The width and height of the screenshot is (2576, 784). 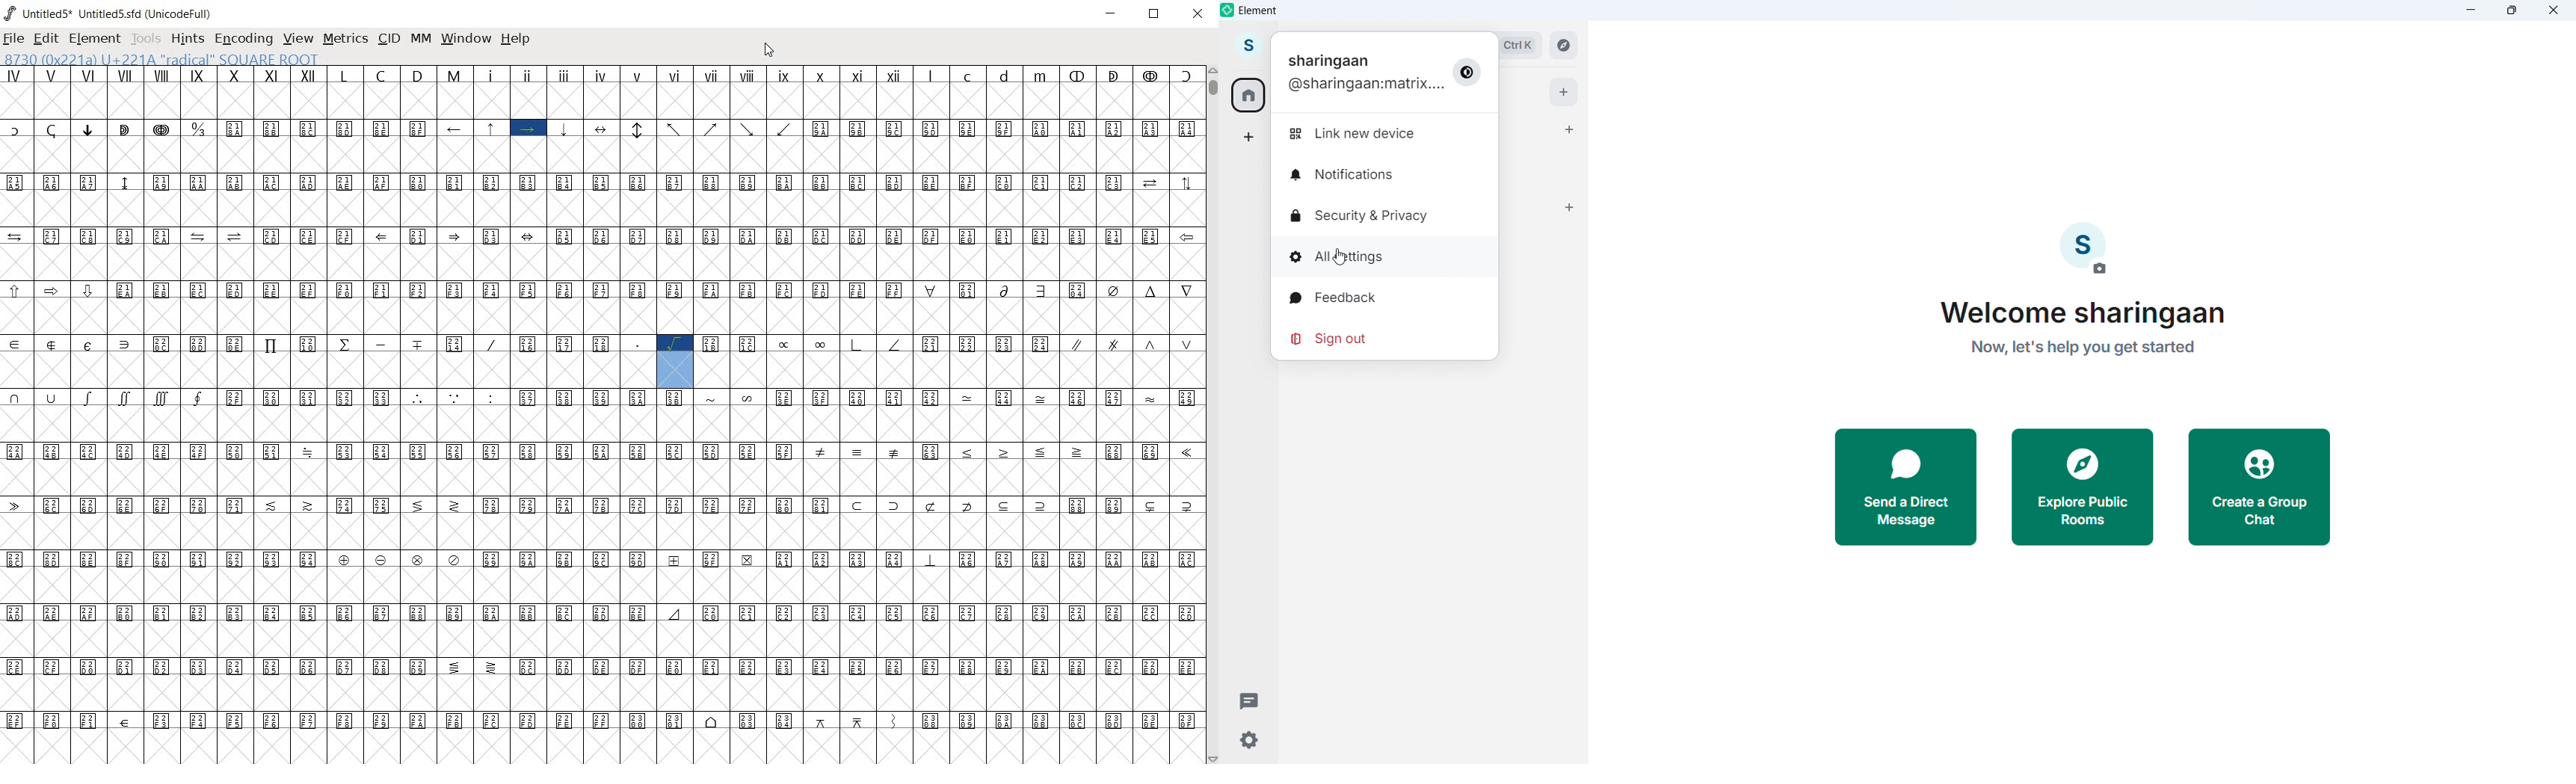 I want to click on TOOLS, so click(x=144, y=37).